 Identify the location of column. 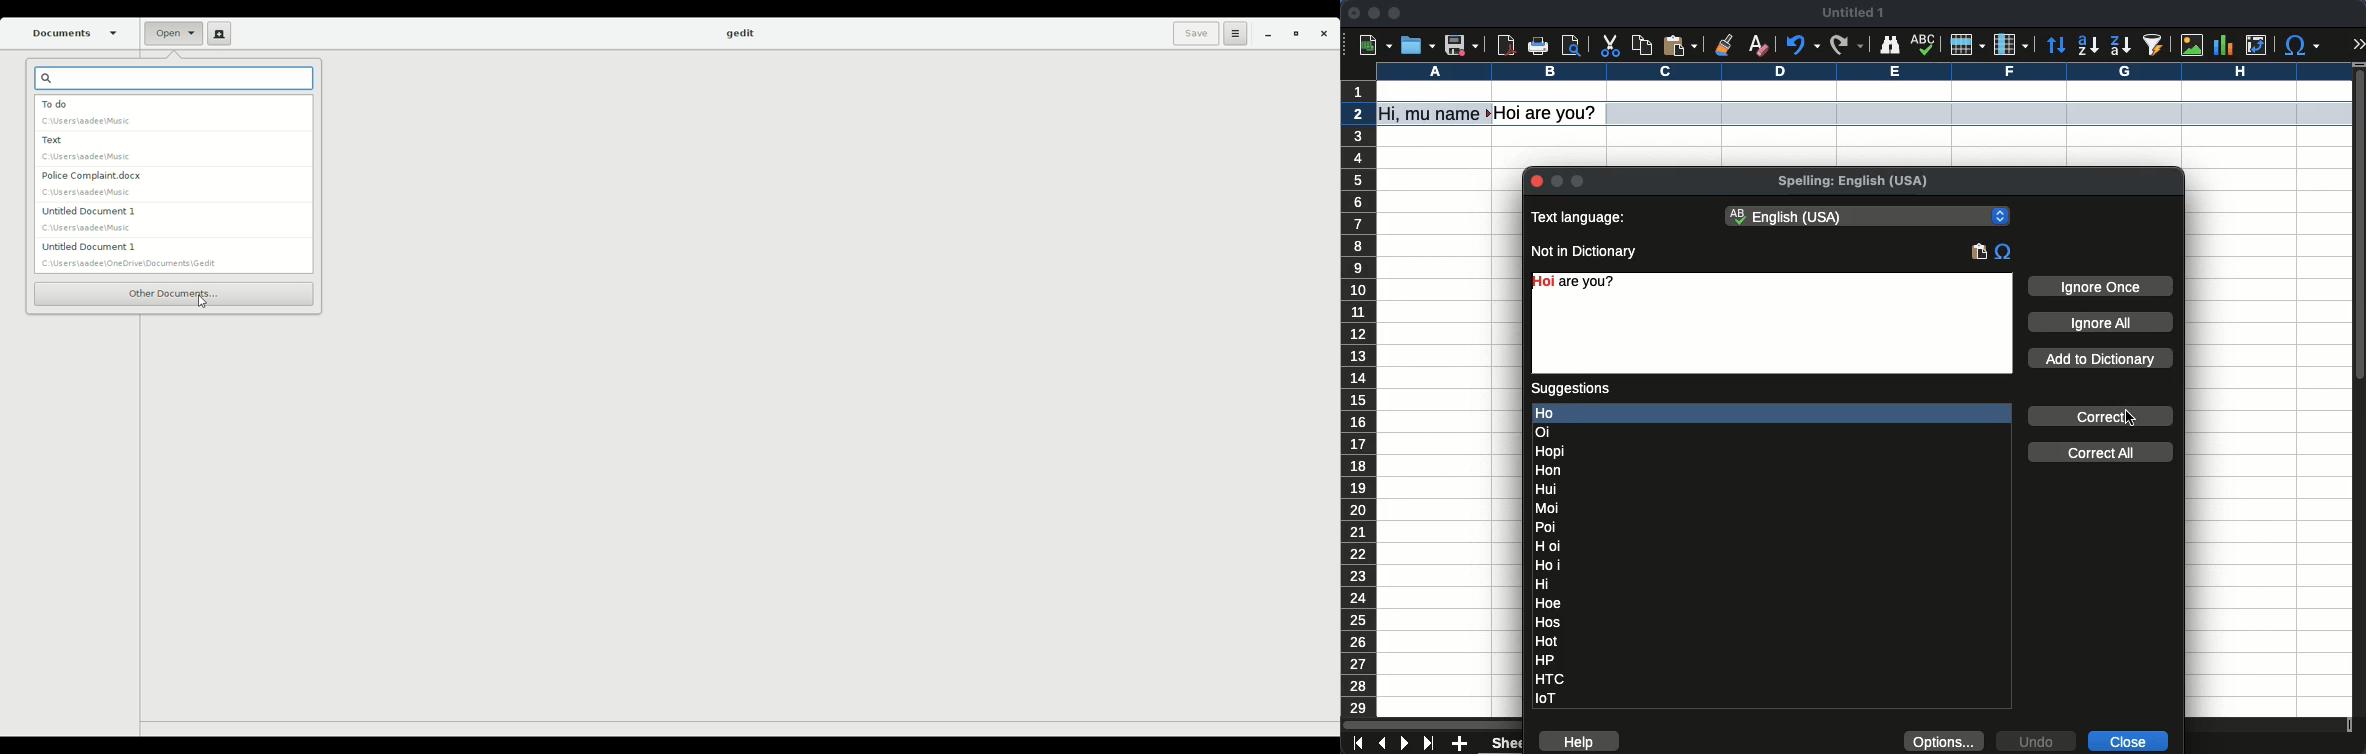
(2011, 44).